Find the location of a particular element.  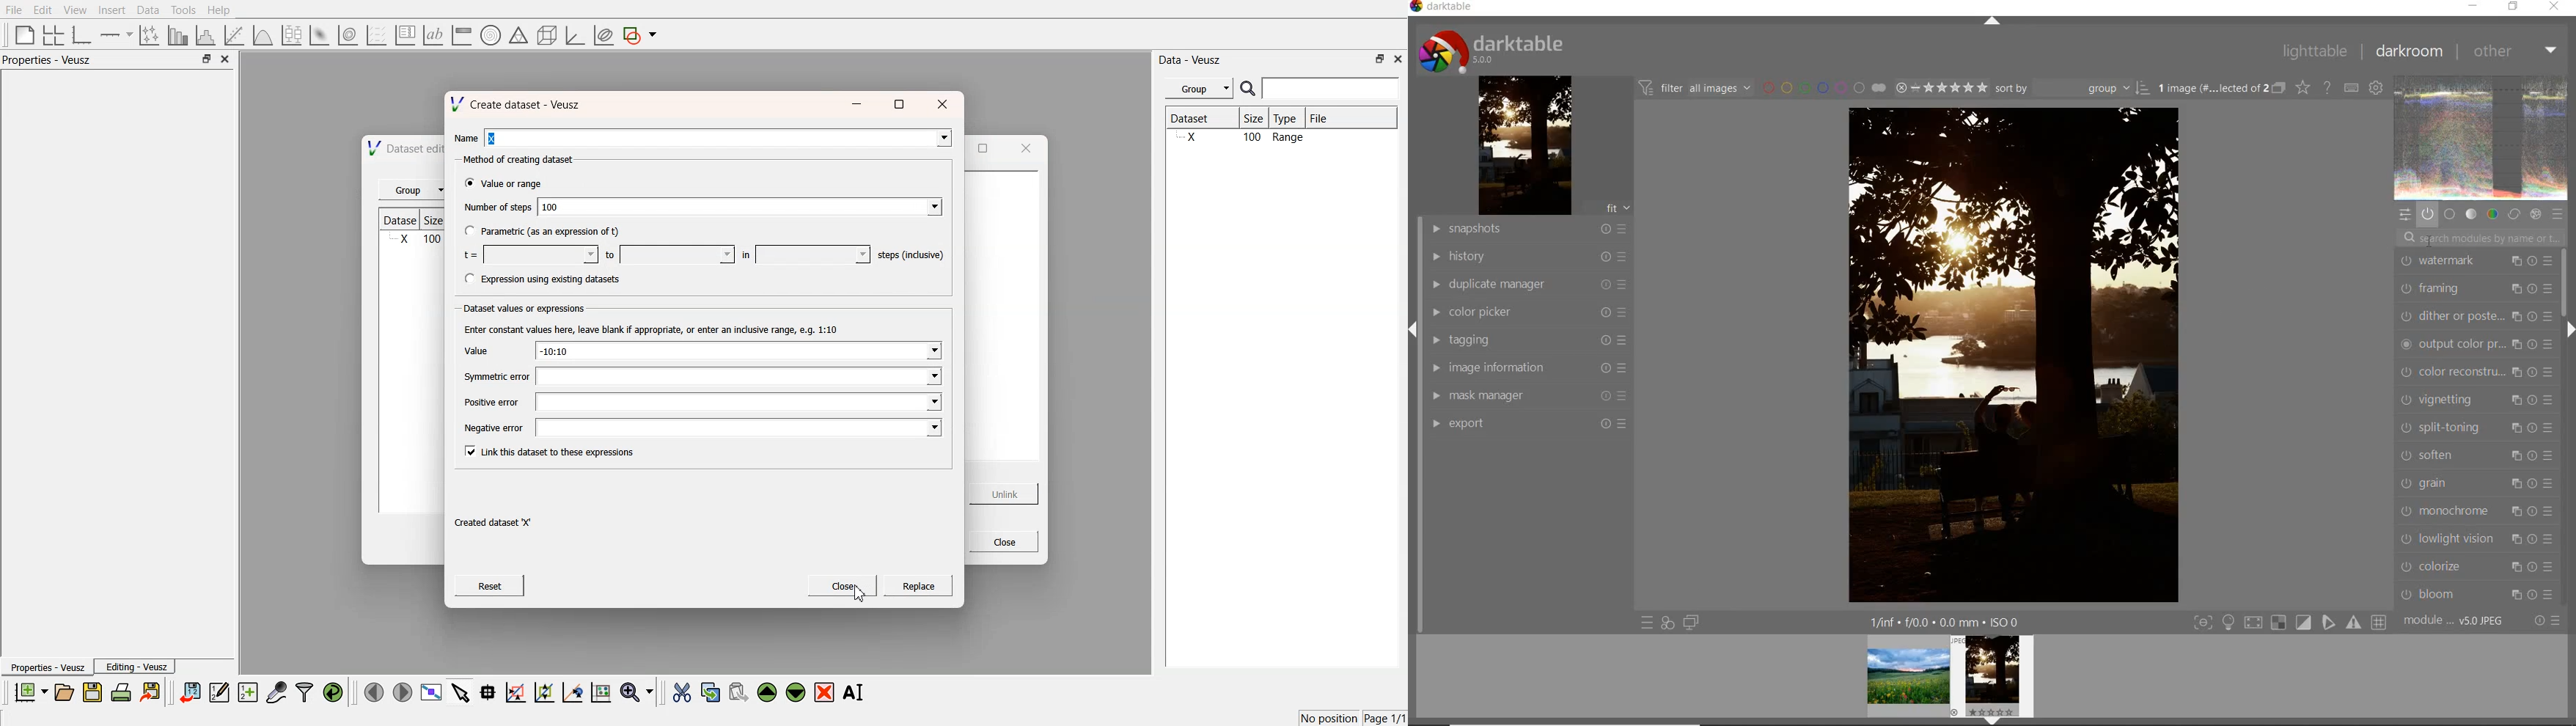

create new datasets is located at coordinates (248, 692).